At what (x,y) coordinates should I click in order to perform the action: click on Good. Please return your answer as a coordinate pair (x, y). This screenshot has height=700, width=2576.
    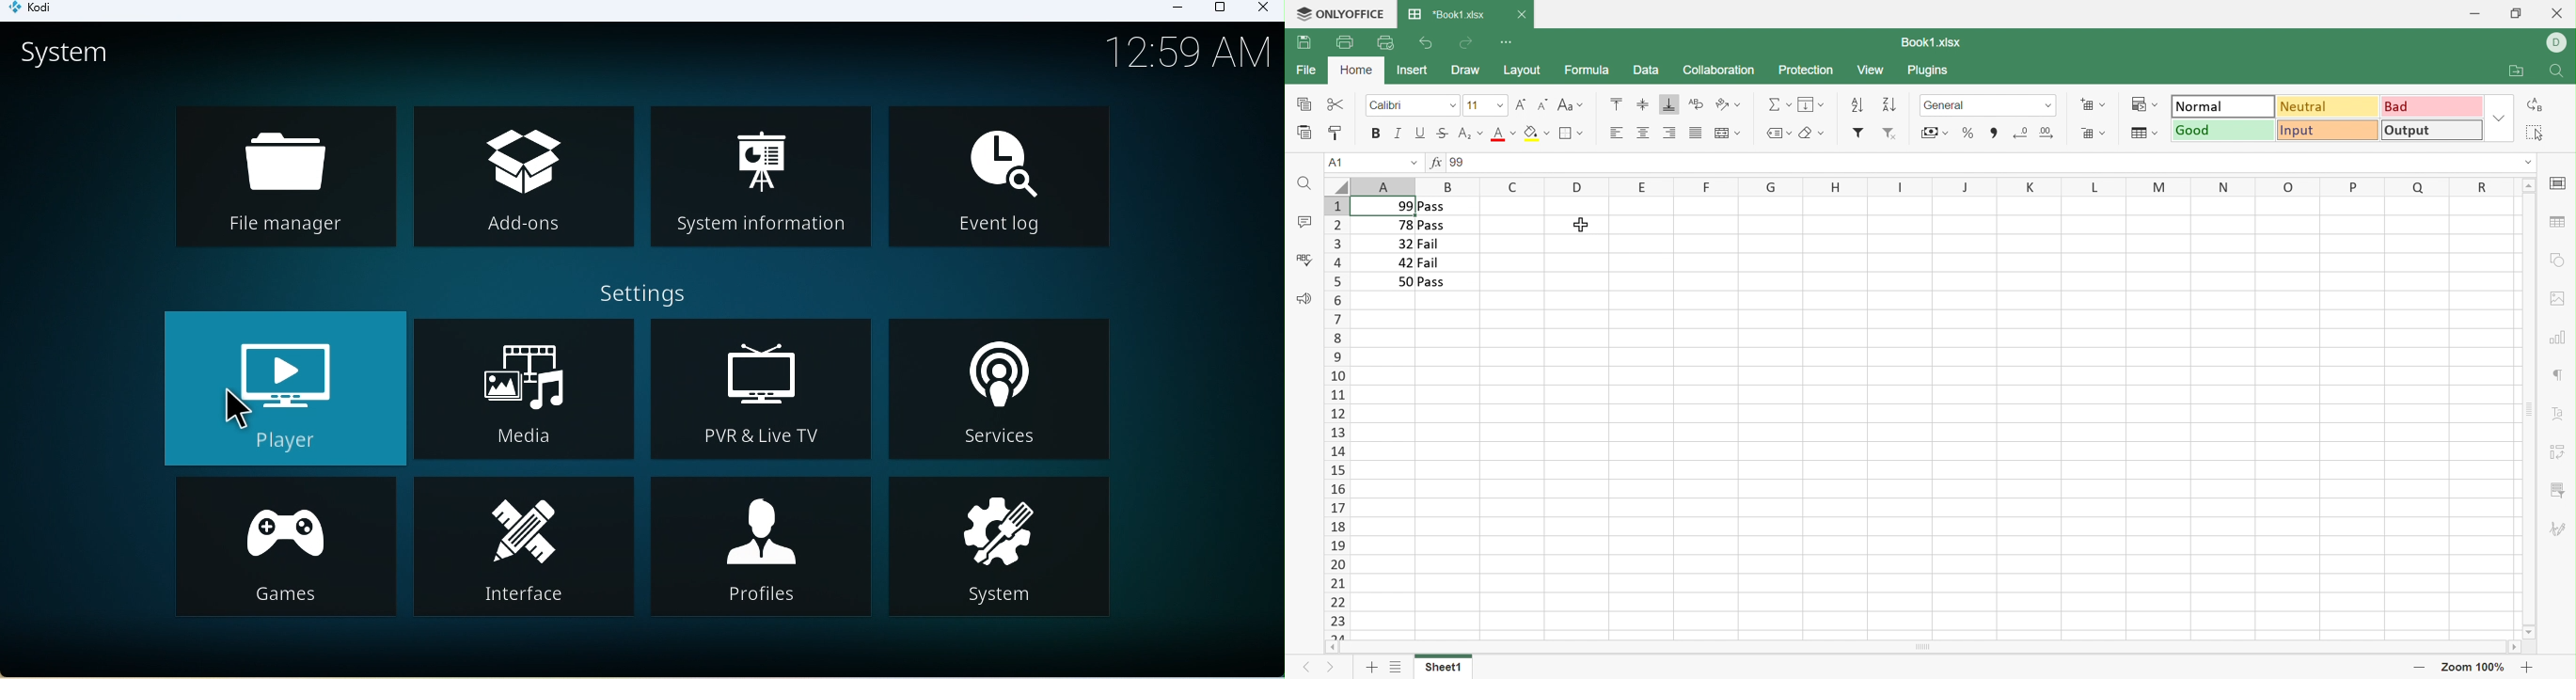
    Looking at the image, I should click on (2224, 129).